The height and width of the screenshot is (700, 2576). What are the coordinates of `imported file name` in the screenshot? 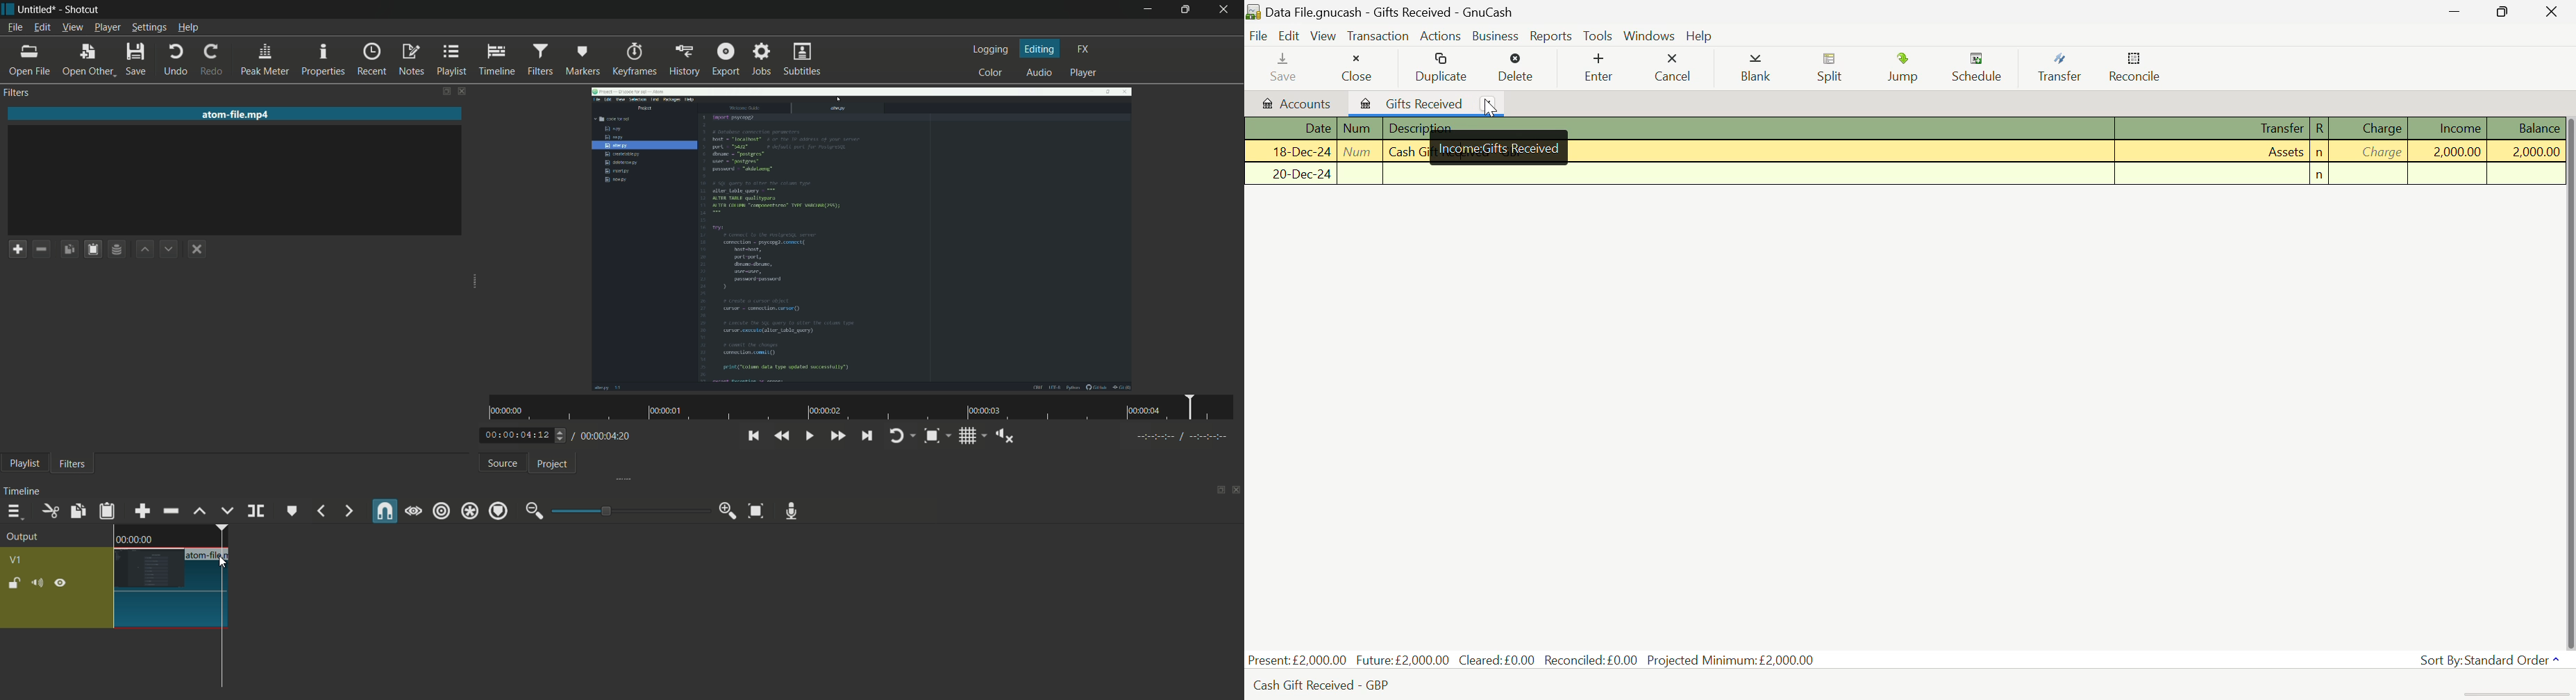 It's located at (237, 115).